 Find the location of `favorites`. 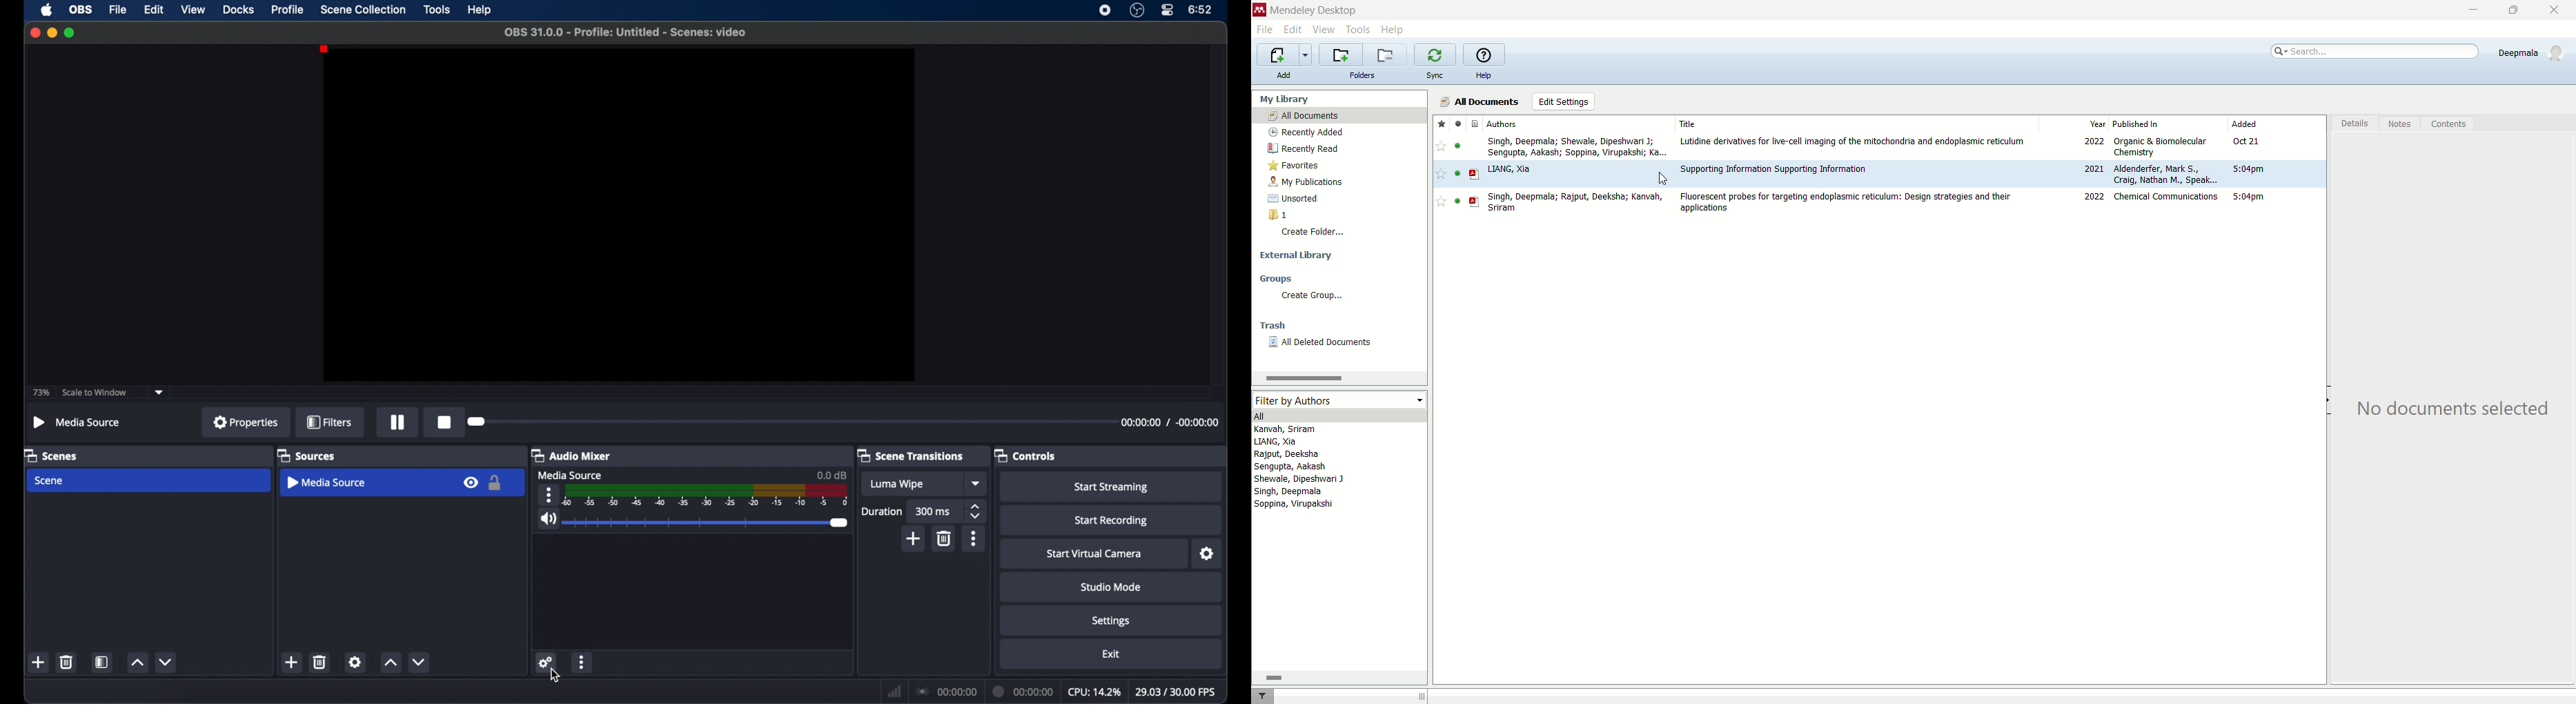

favorites is located at coordinates (1299, 166).